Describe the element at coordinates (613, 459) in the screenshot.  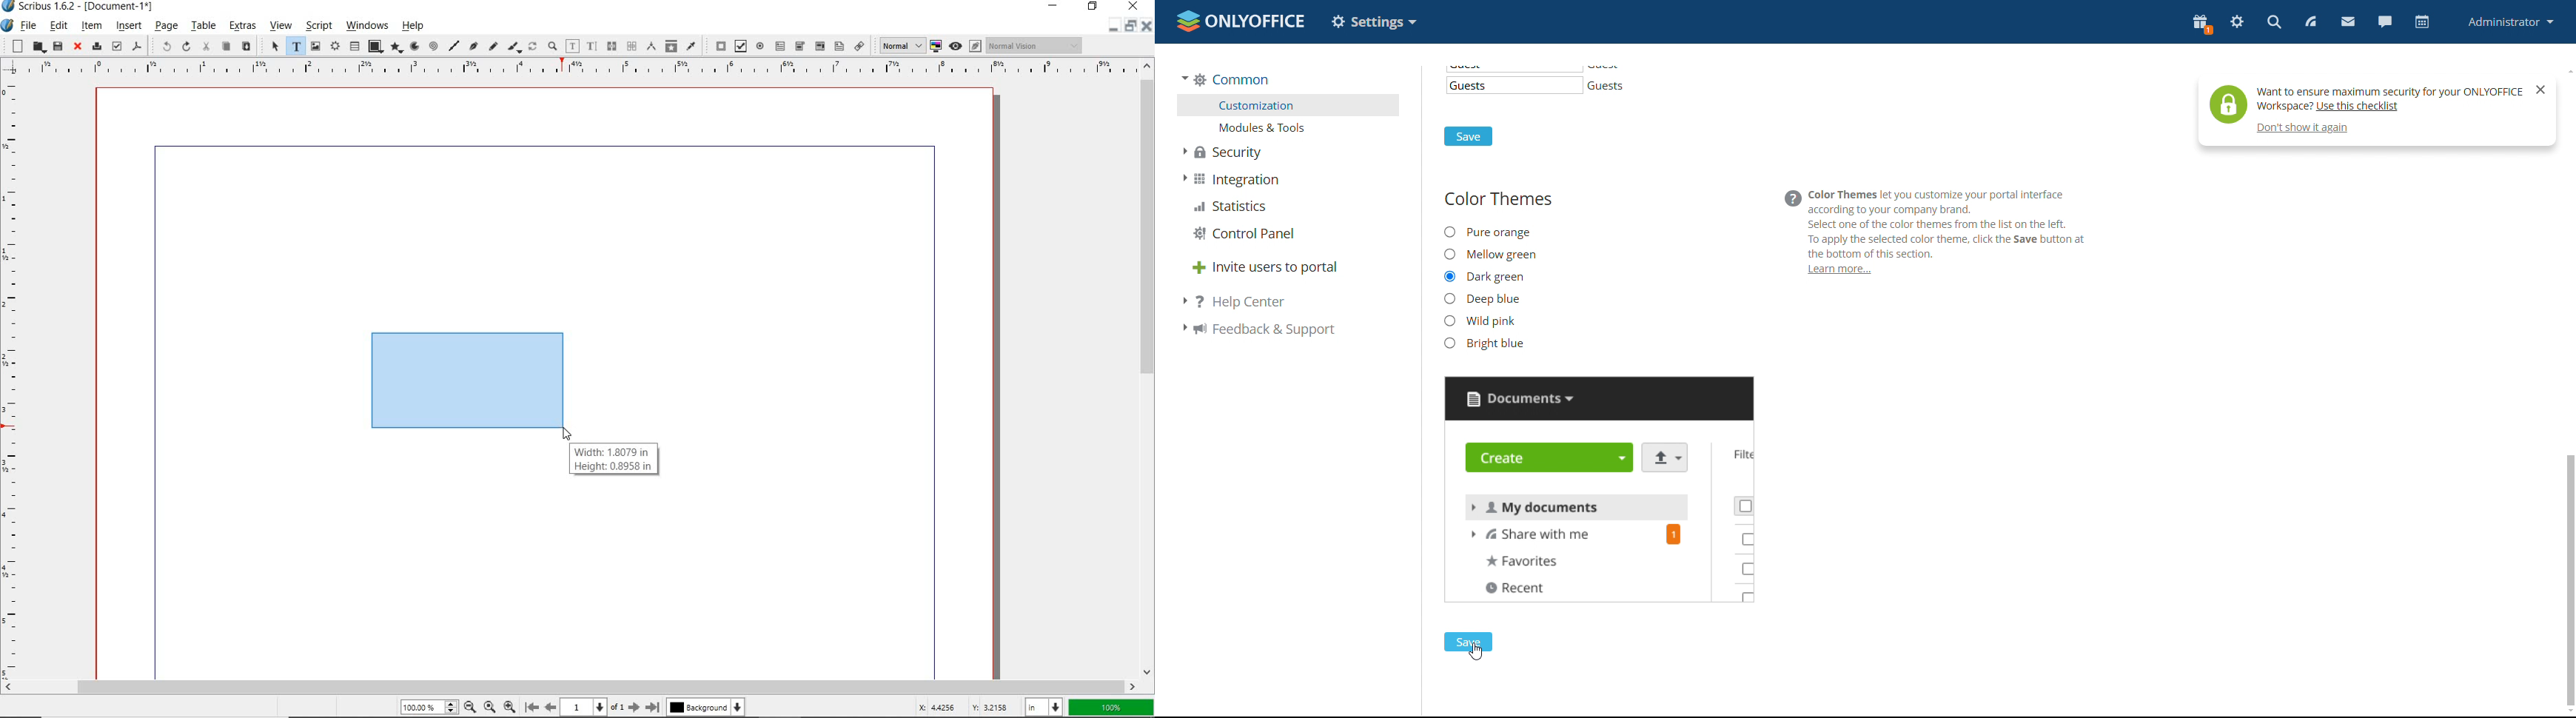
I see `Width: 1.8079 in Height: 0.8958 in` at that location.